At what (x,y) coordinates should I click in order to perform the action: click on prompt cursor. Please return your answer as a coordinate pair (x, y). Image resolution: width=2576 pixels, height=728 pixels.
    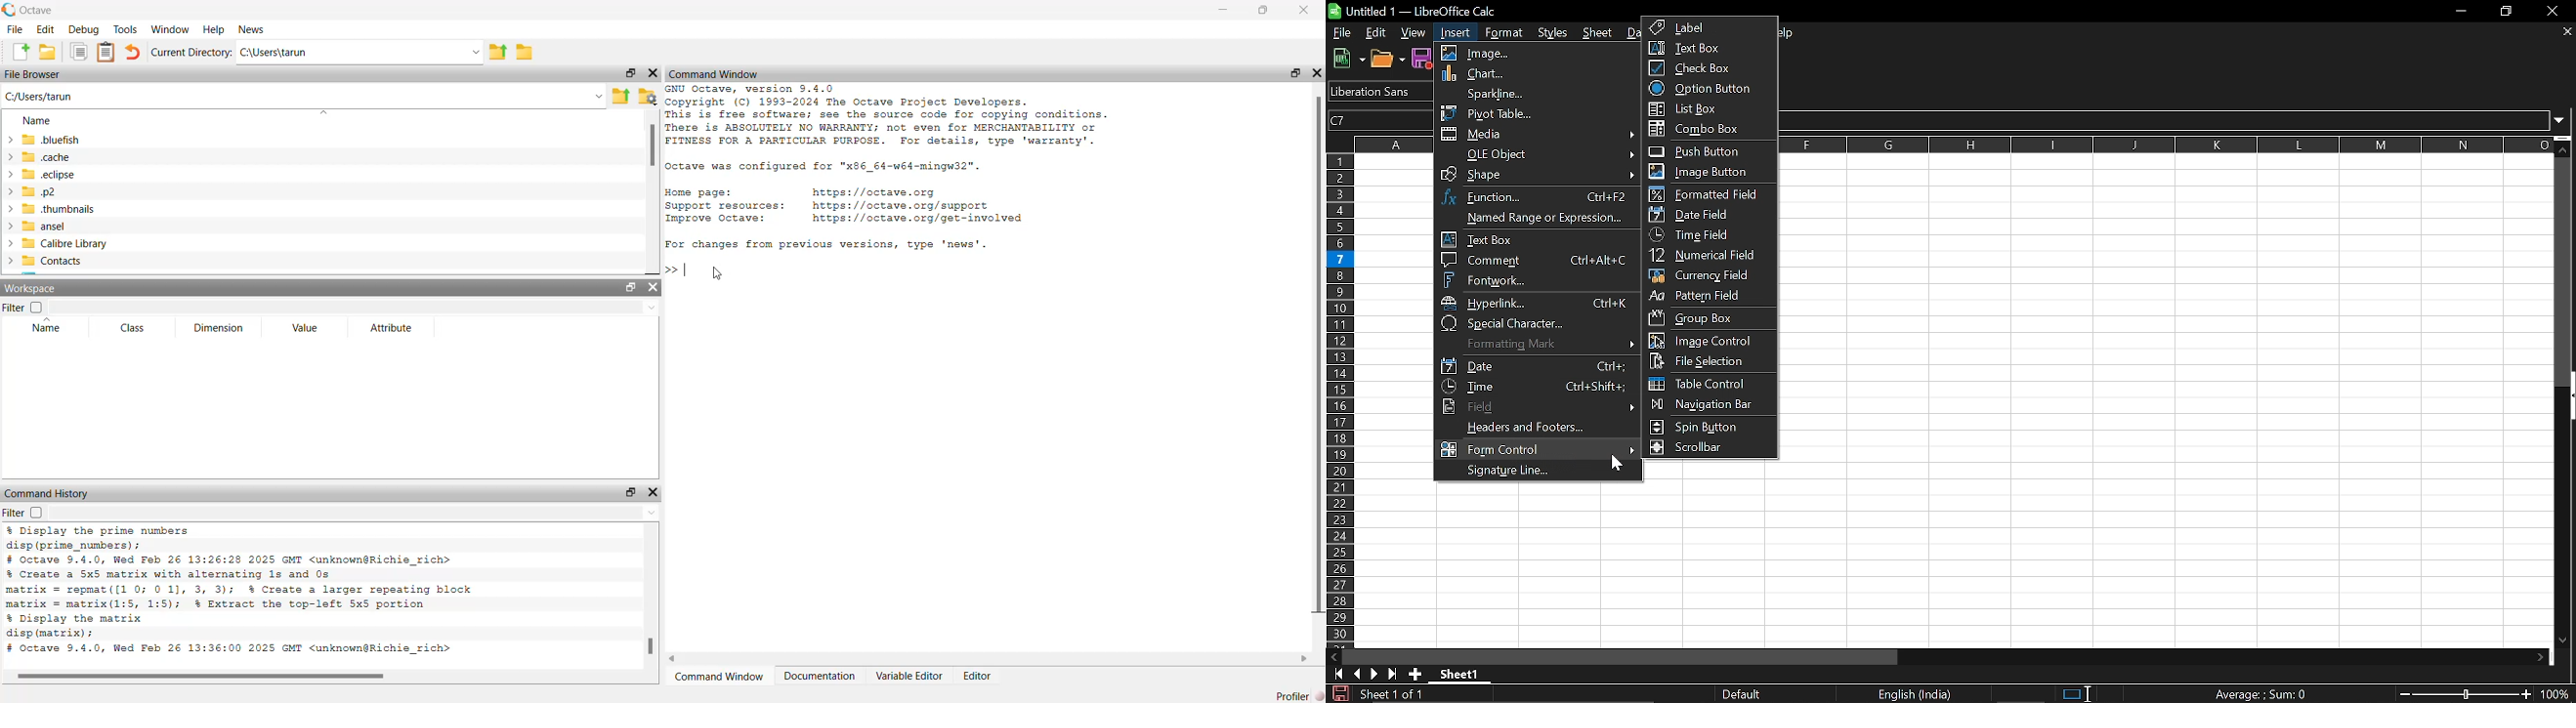
    Looking at the image, I should click on (671, 268).